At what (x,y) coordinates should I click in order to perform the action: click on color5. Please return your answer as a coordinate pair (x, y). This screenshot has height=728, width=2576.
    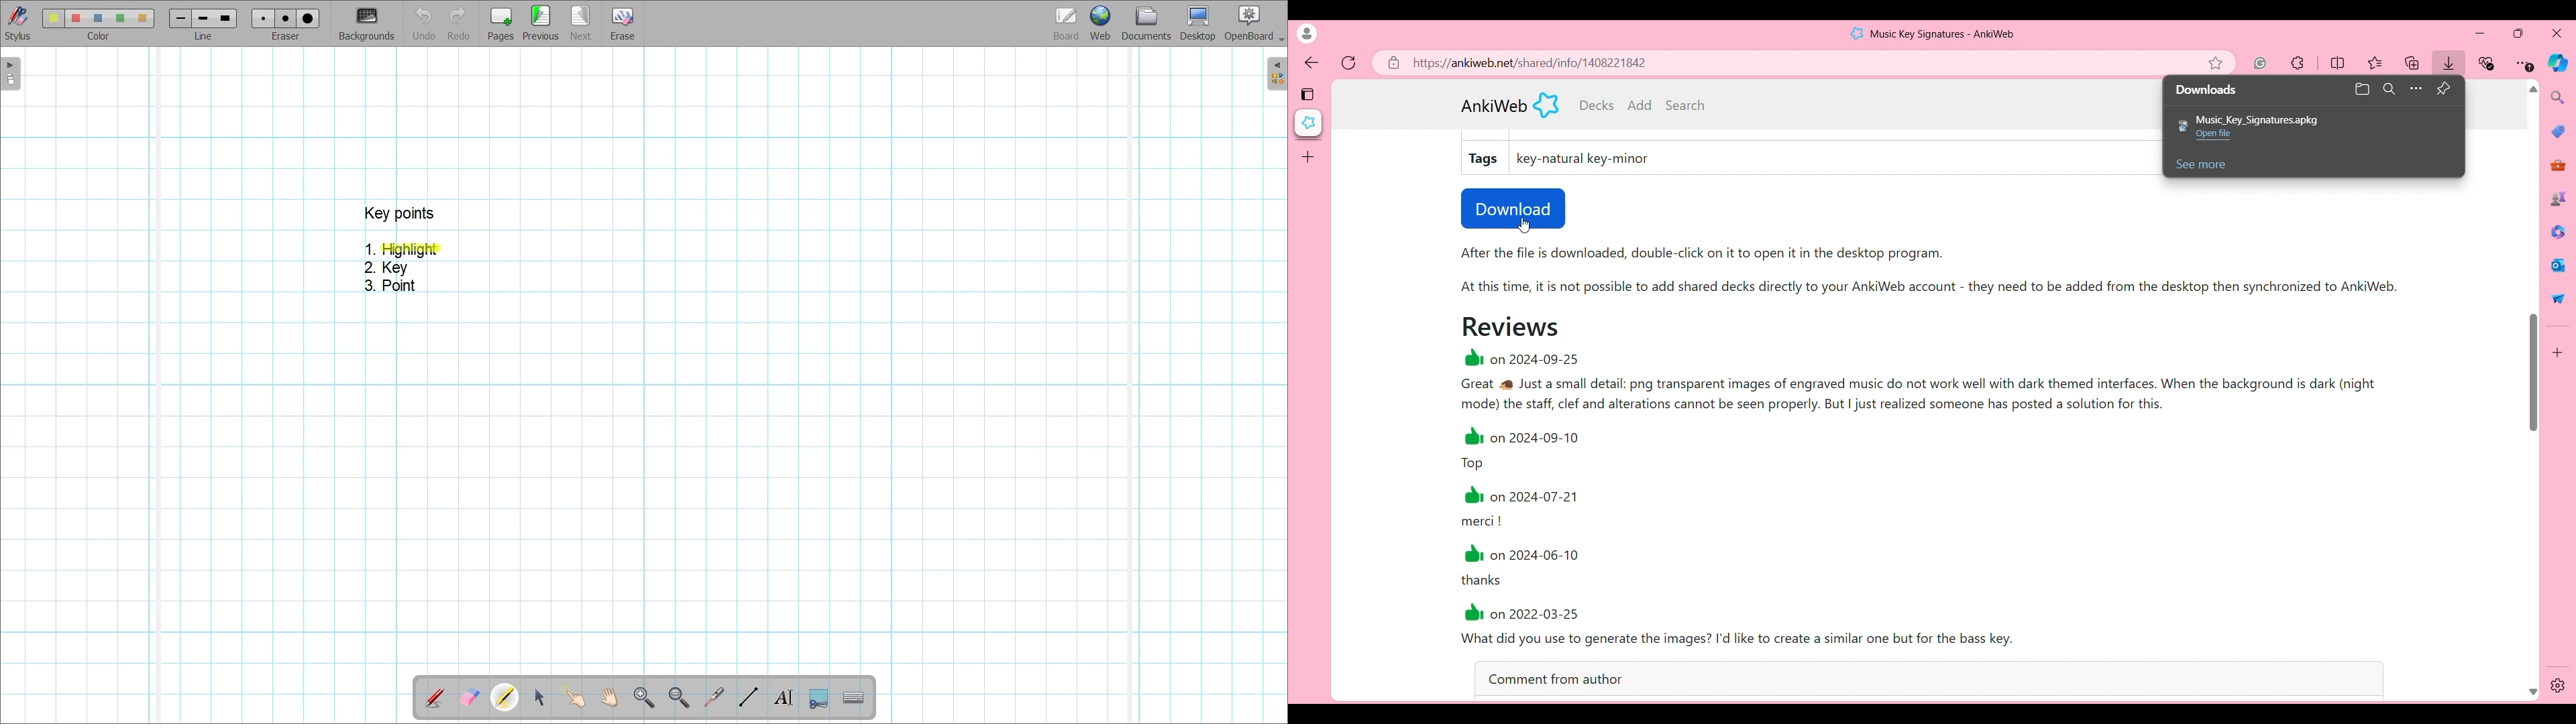
    Looking at the image, I should click on (141, 19).